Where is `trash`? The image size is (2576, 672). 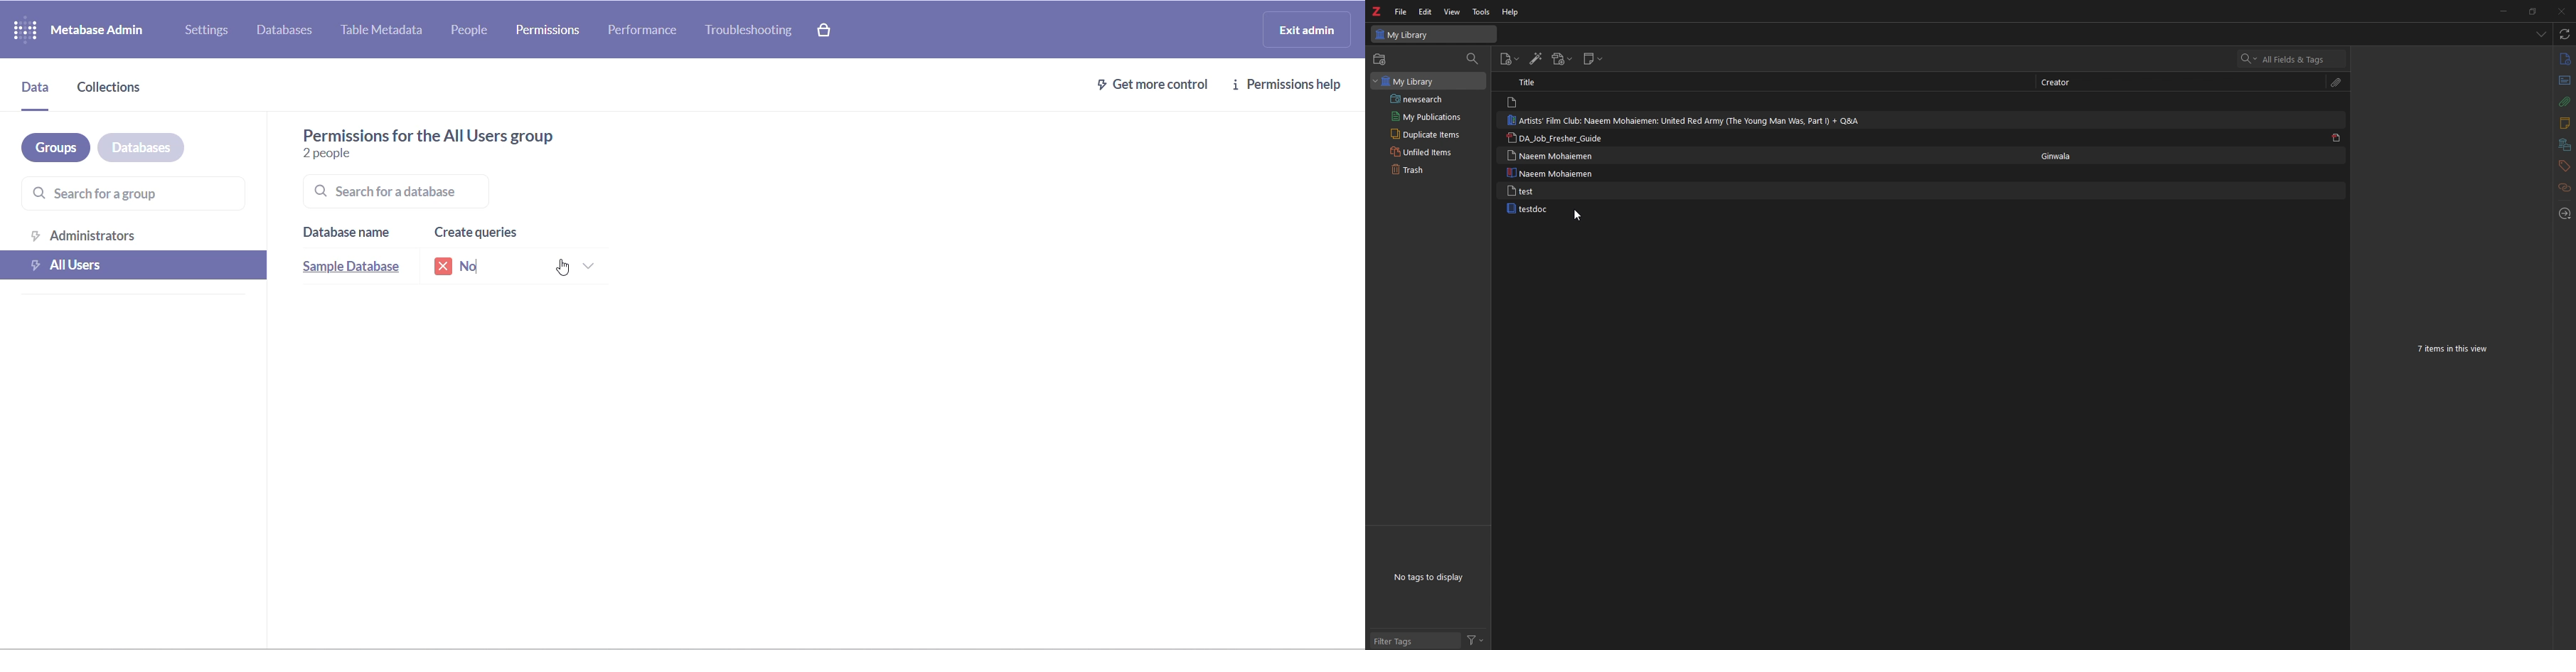 trash is located at coordinates (1423, 170).